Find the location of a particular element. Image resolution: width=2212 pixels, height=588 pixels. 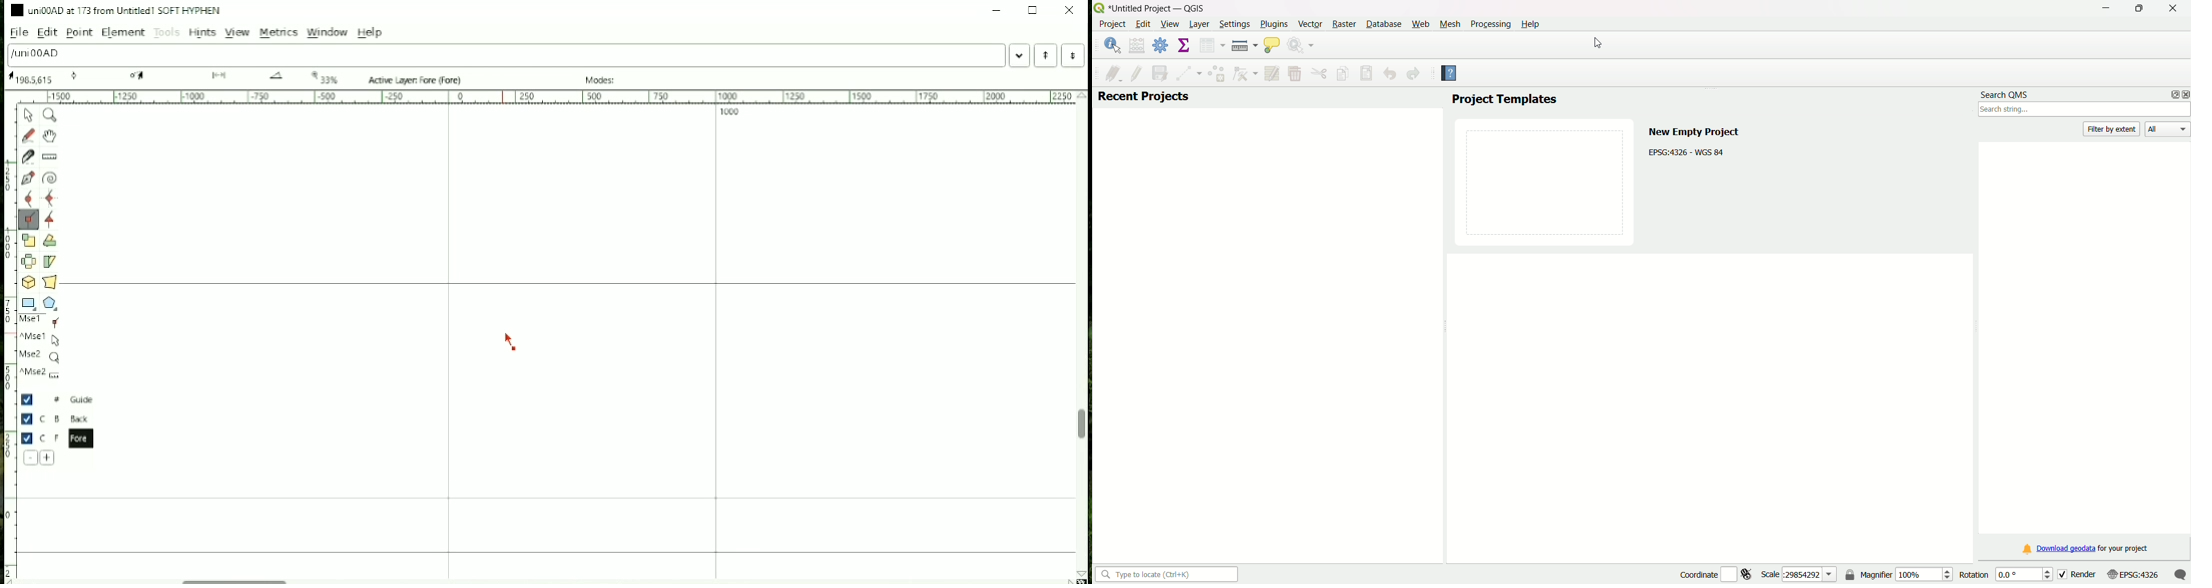

Tools is located at coordinates (167, 33).